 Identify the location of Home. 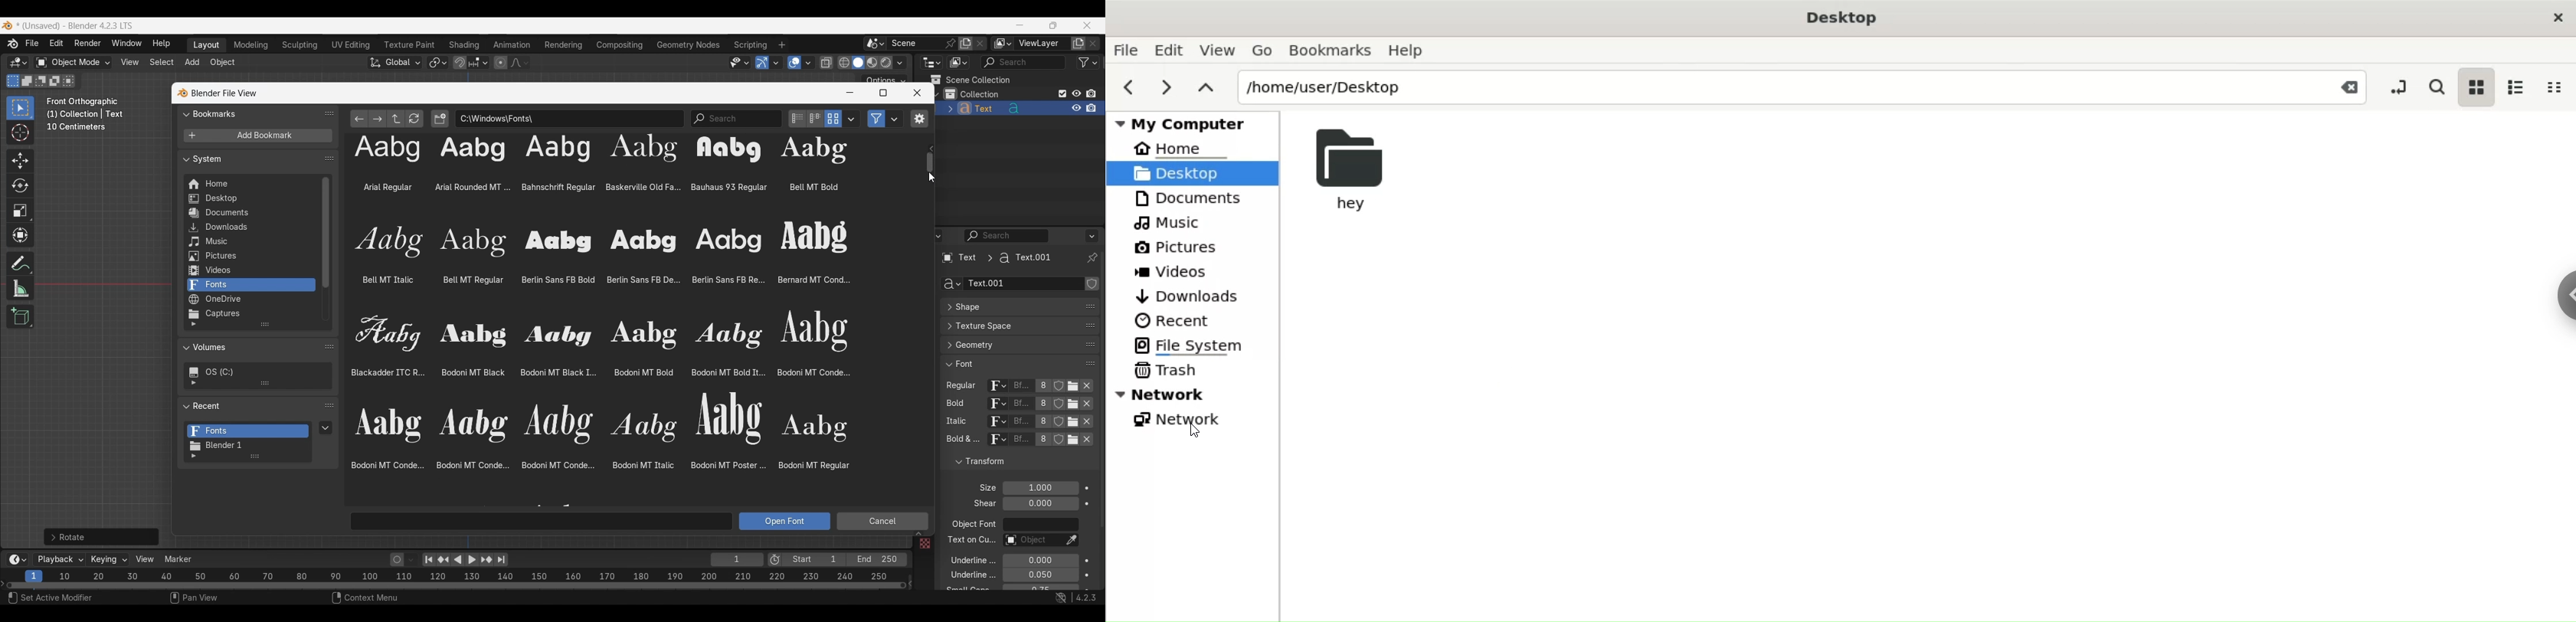
(1203, 148).